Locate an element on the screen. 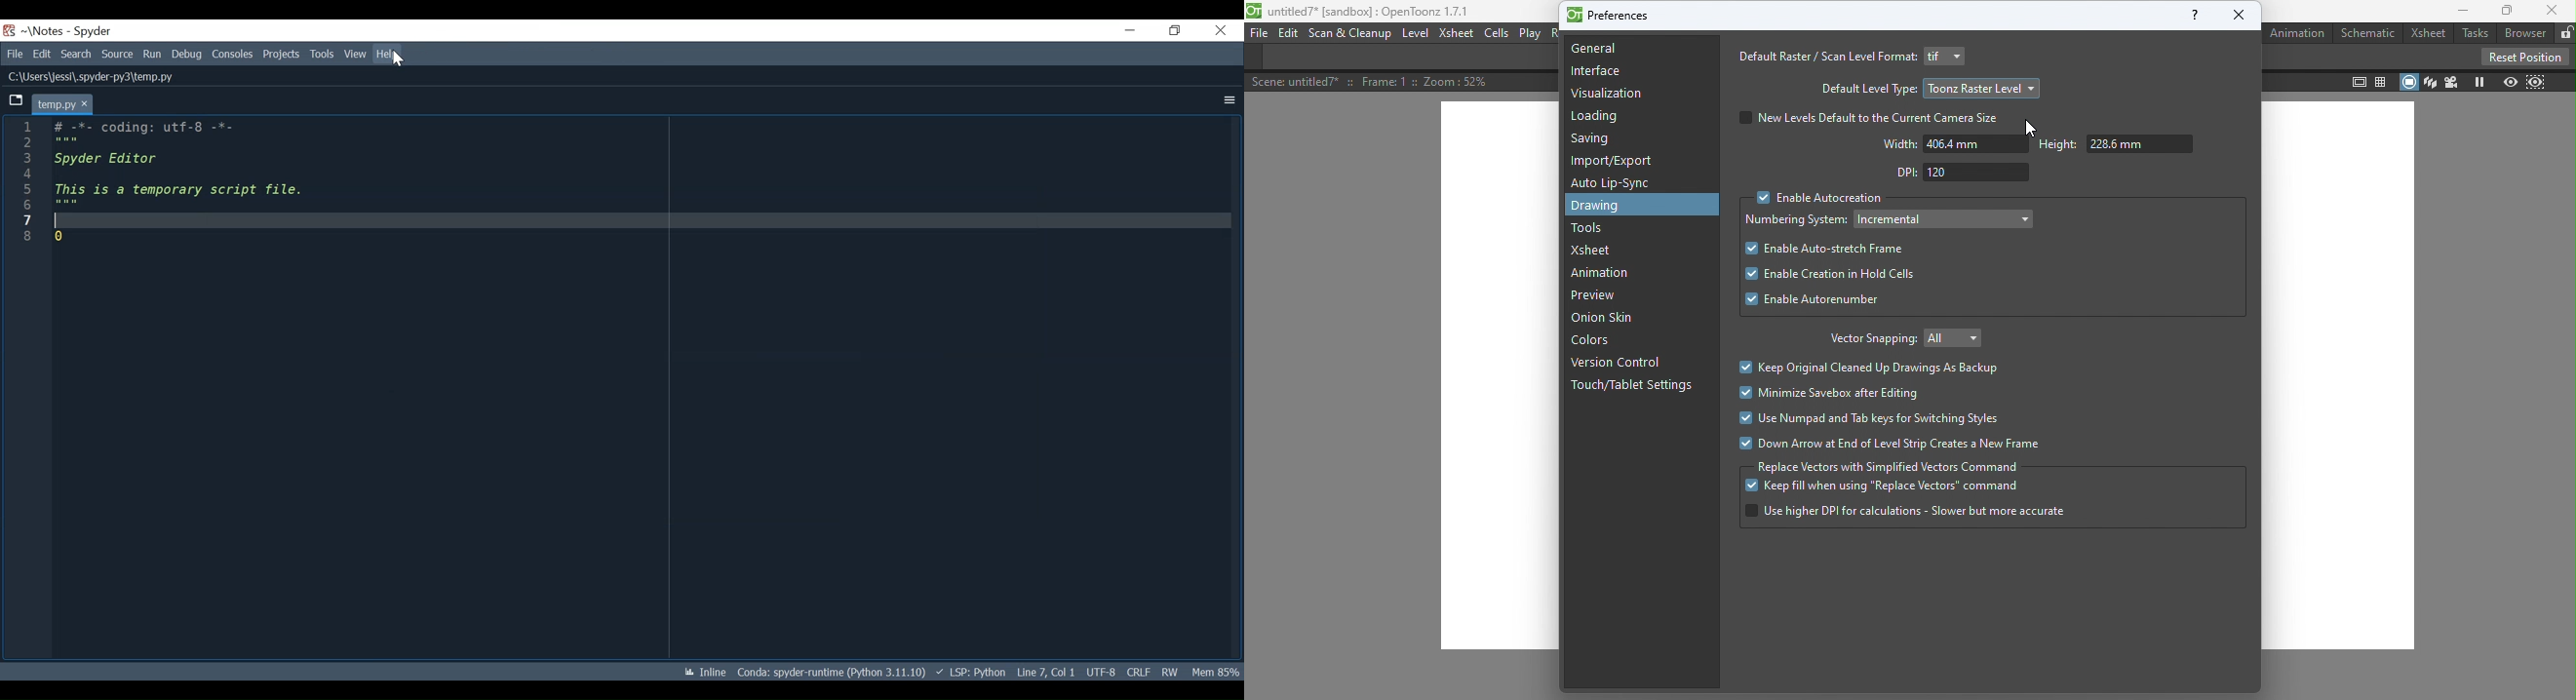 Image resolution: width=2576 pixels, height=700 pixels. Xsheet is located at coordinates (1600, 250).